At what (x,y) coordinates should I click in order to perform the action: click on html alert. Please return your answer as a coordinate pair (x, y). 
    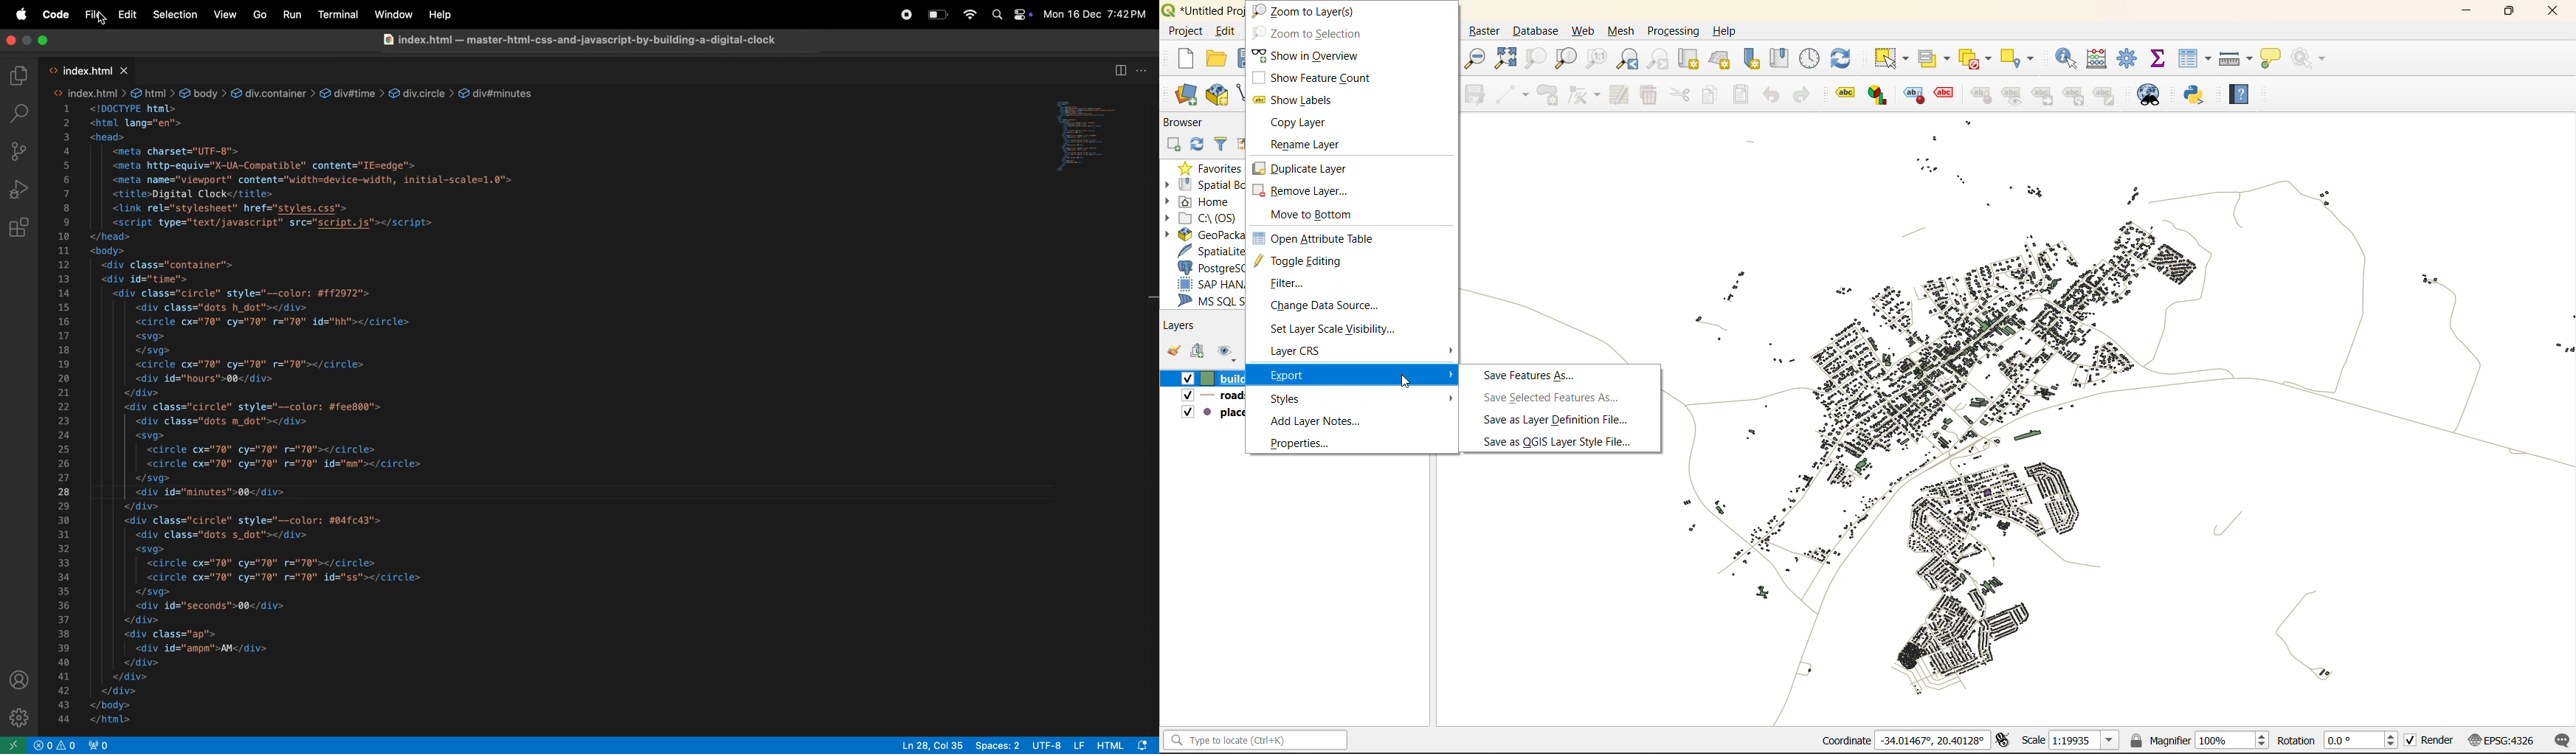
    Looking at the image, I should click on (1124, 745).